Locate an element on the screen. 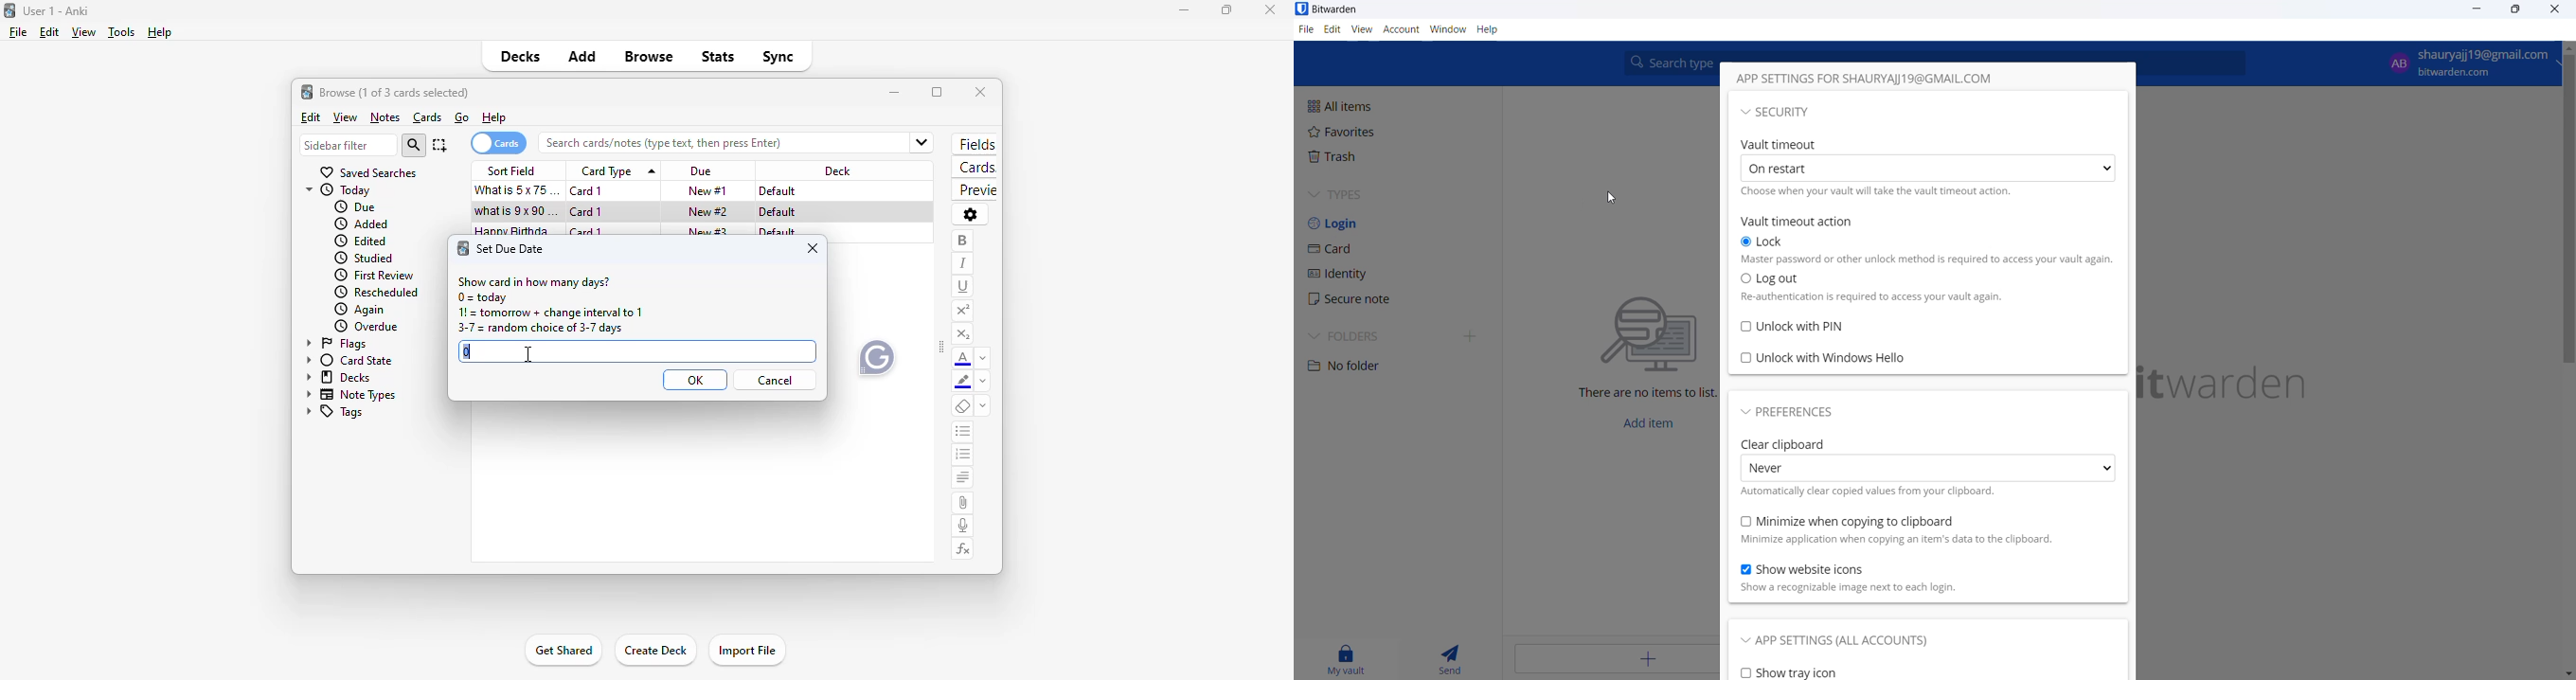 Image resolution: width=2576 pixels, height=700 pixels. bold is located at coordinates (961, 242).